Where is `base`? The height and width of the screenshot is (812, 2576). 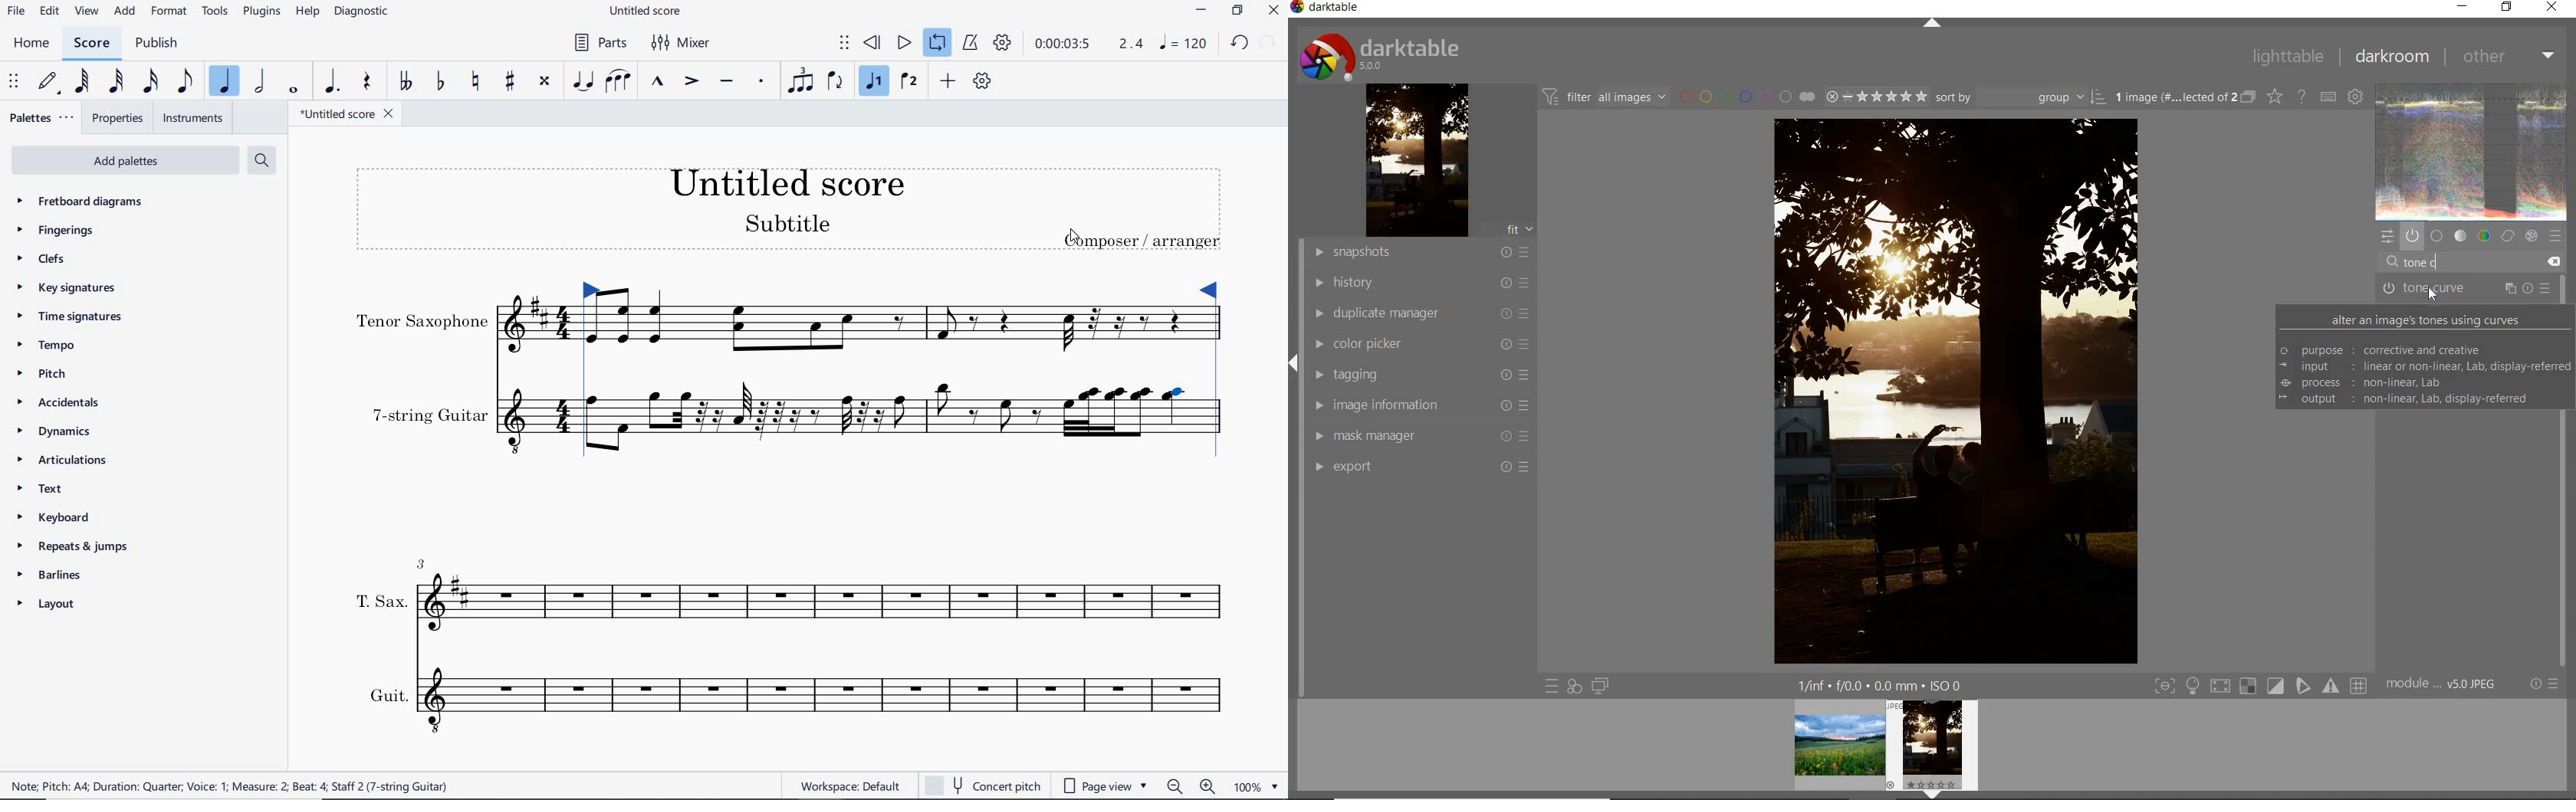
base is located at coordinates (2436, 235).